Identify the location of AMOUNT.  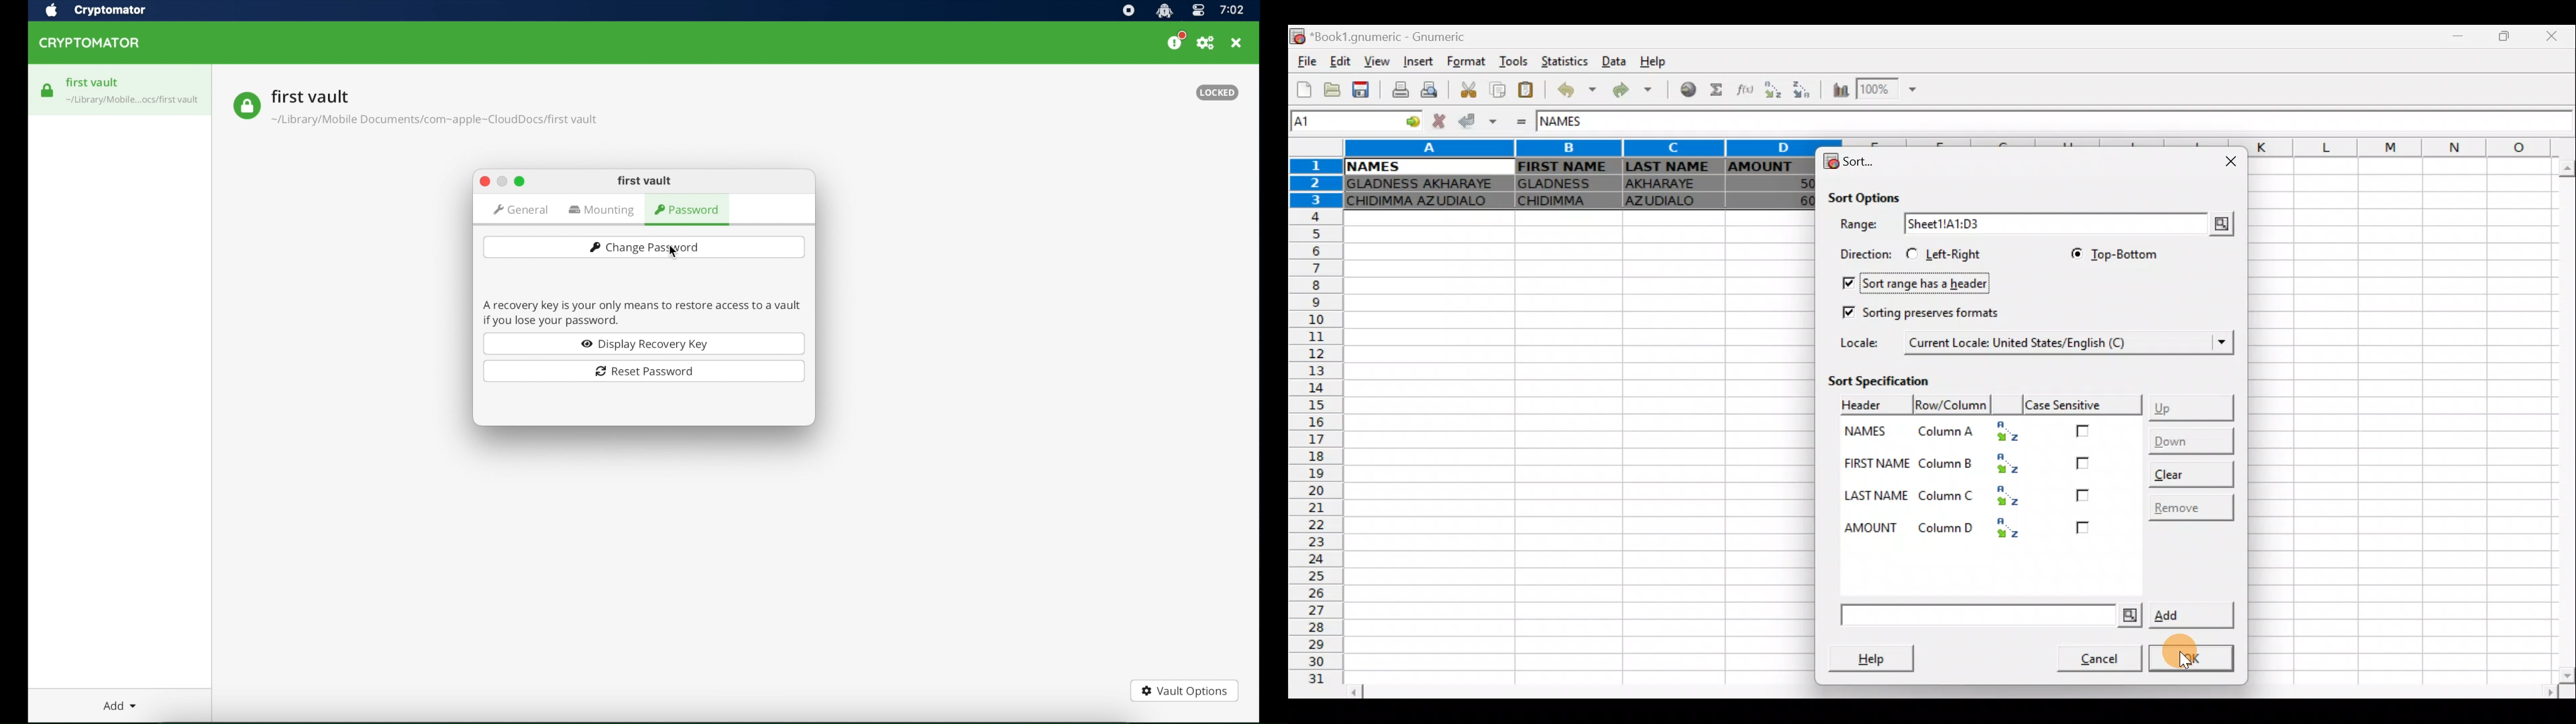
(1868, 527).